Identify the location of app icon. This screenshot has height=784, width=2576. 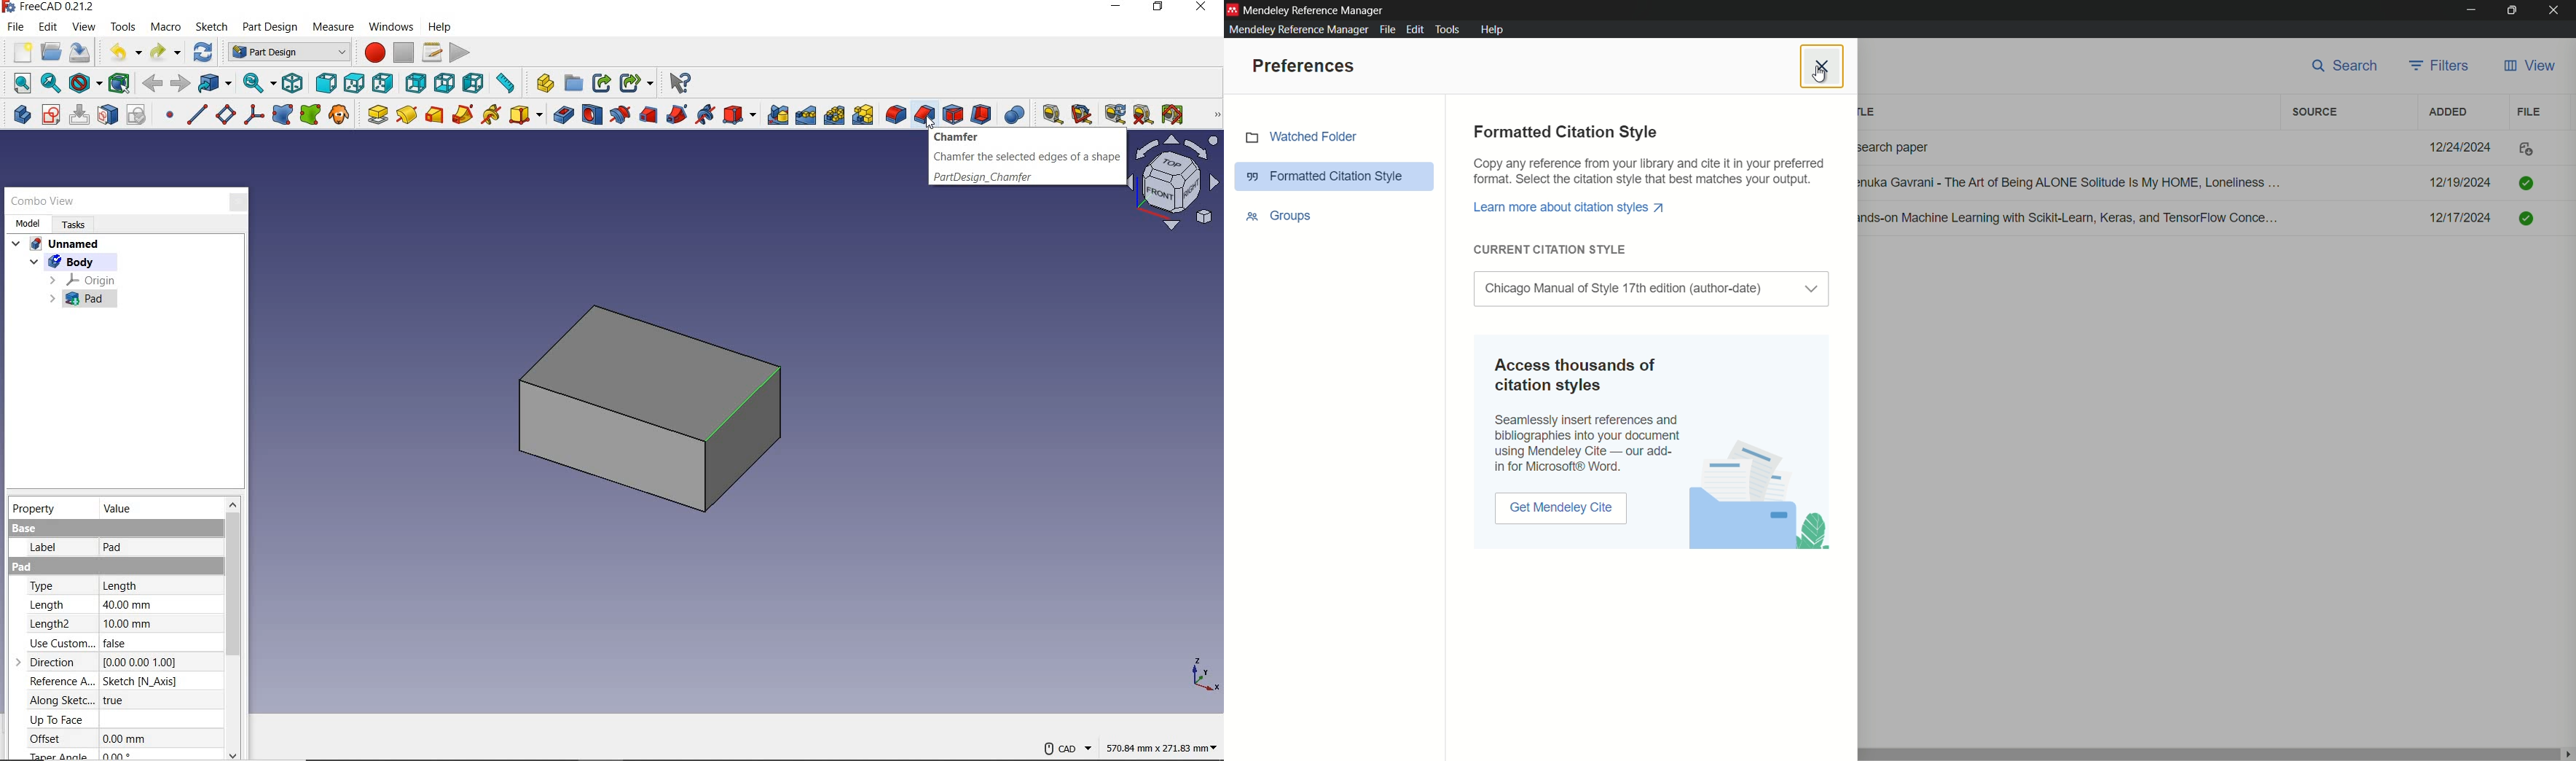
(1232, 8).